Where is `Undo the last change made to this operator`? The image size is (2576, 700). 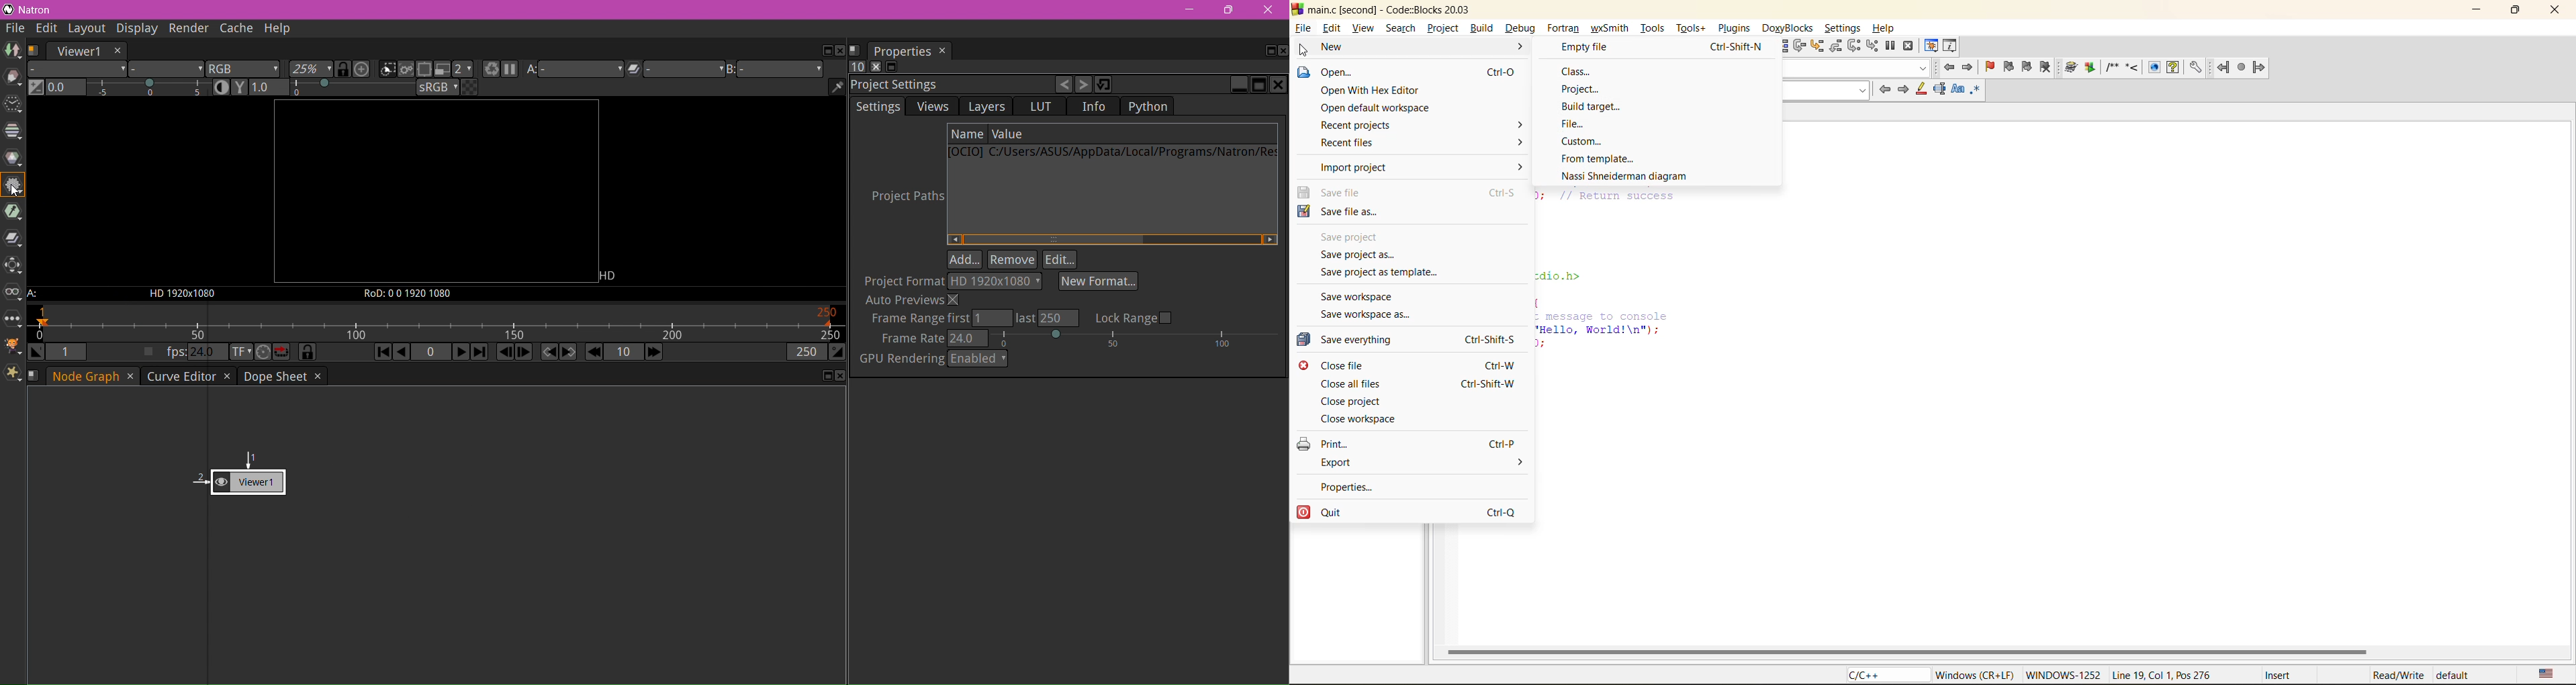 Undo the last change made to this operator is located at coordinates (1064, 86).